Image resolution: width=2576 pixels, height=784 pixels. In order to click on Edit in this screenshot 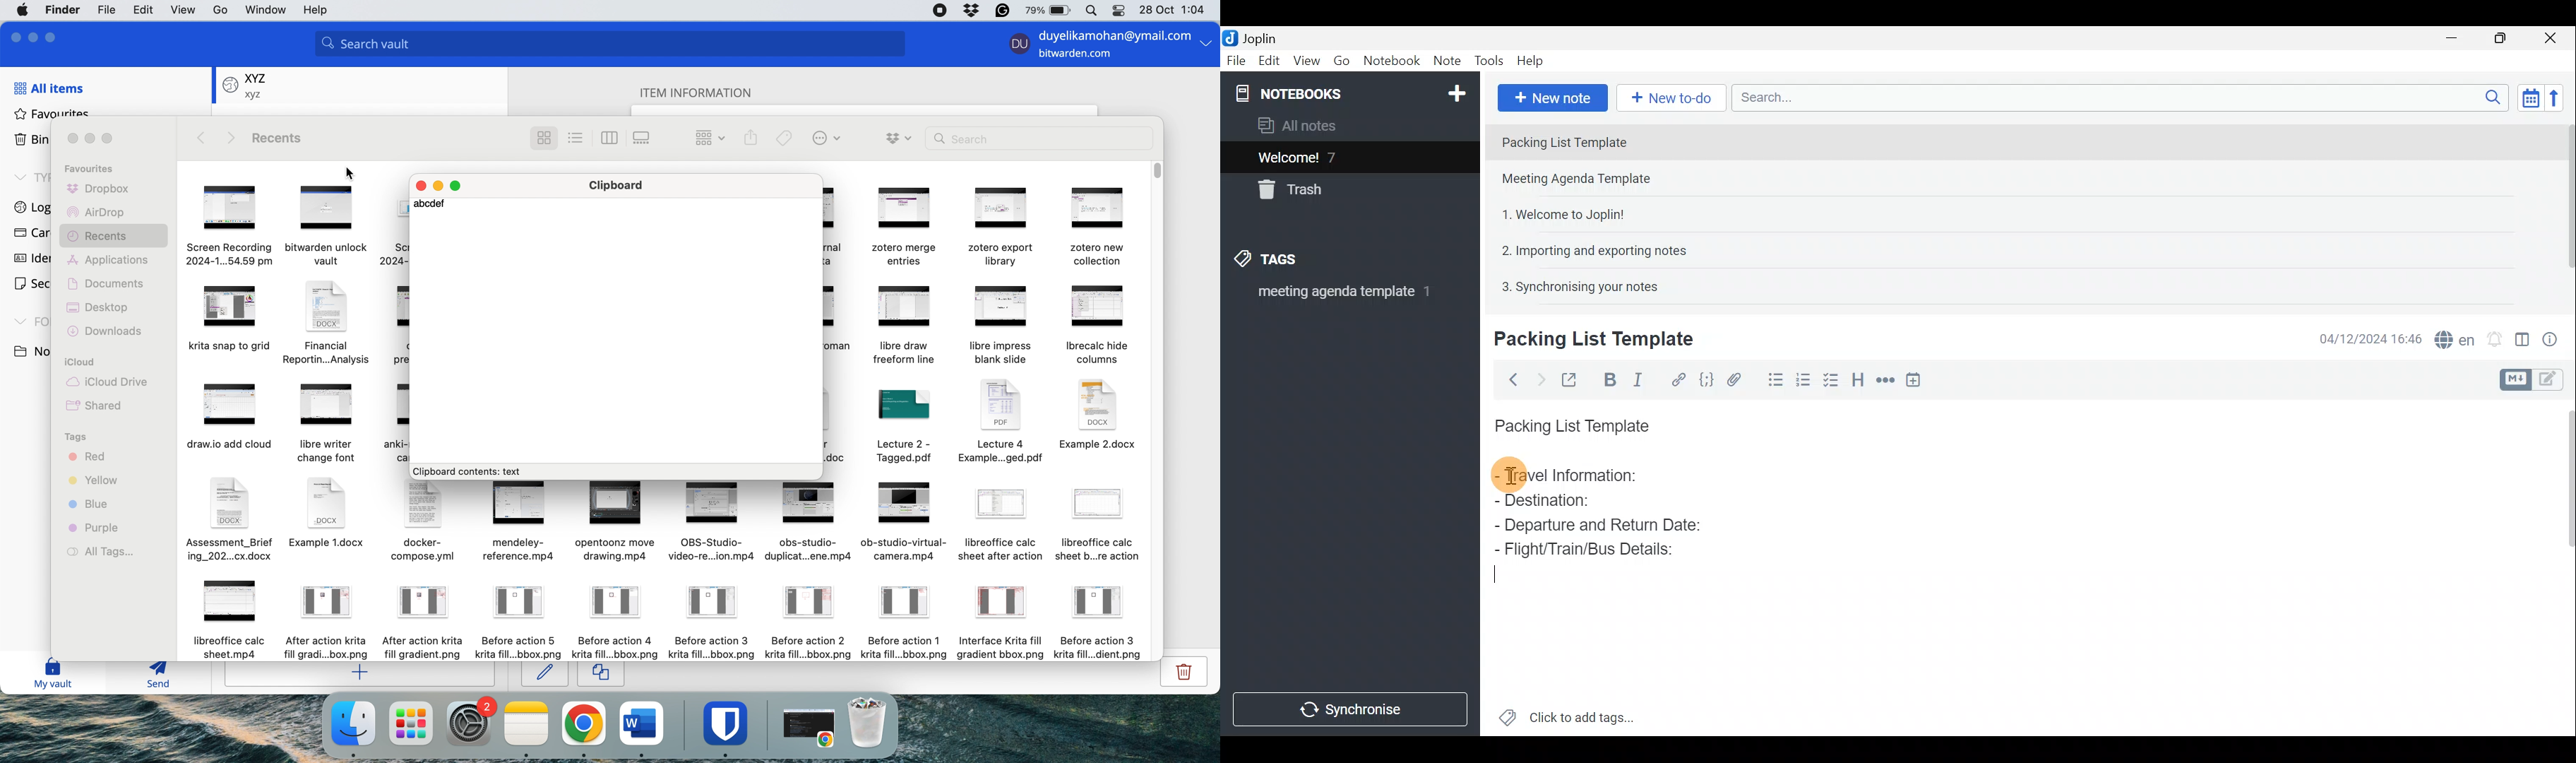, I will do `click(1266, 61)`.